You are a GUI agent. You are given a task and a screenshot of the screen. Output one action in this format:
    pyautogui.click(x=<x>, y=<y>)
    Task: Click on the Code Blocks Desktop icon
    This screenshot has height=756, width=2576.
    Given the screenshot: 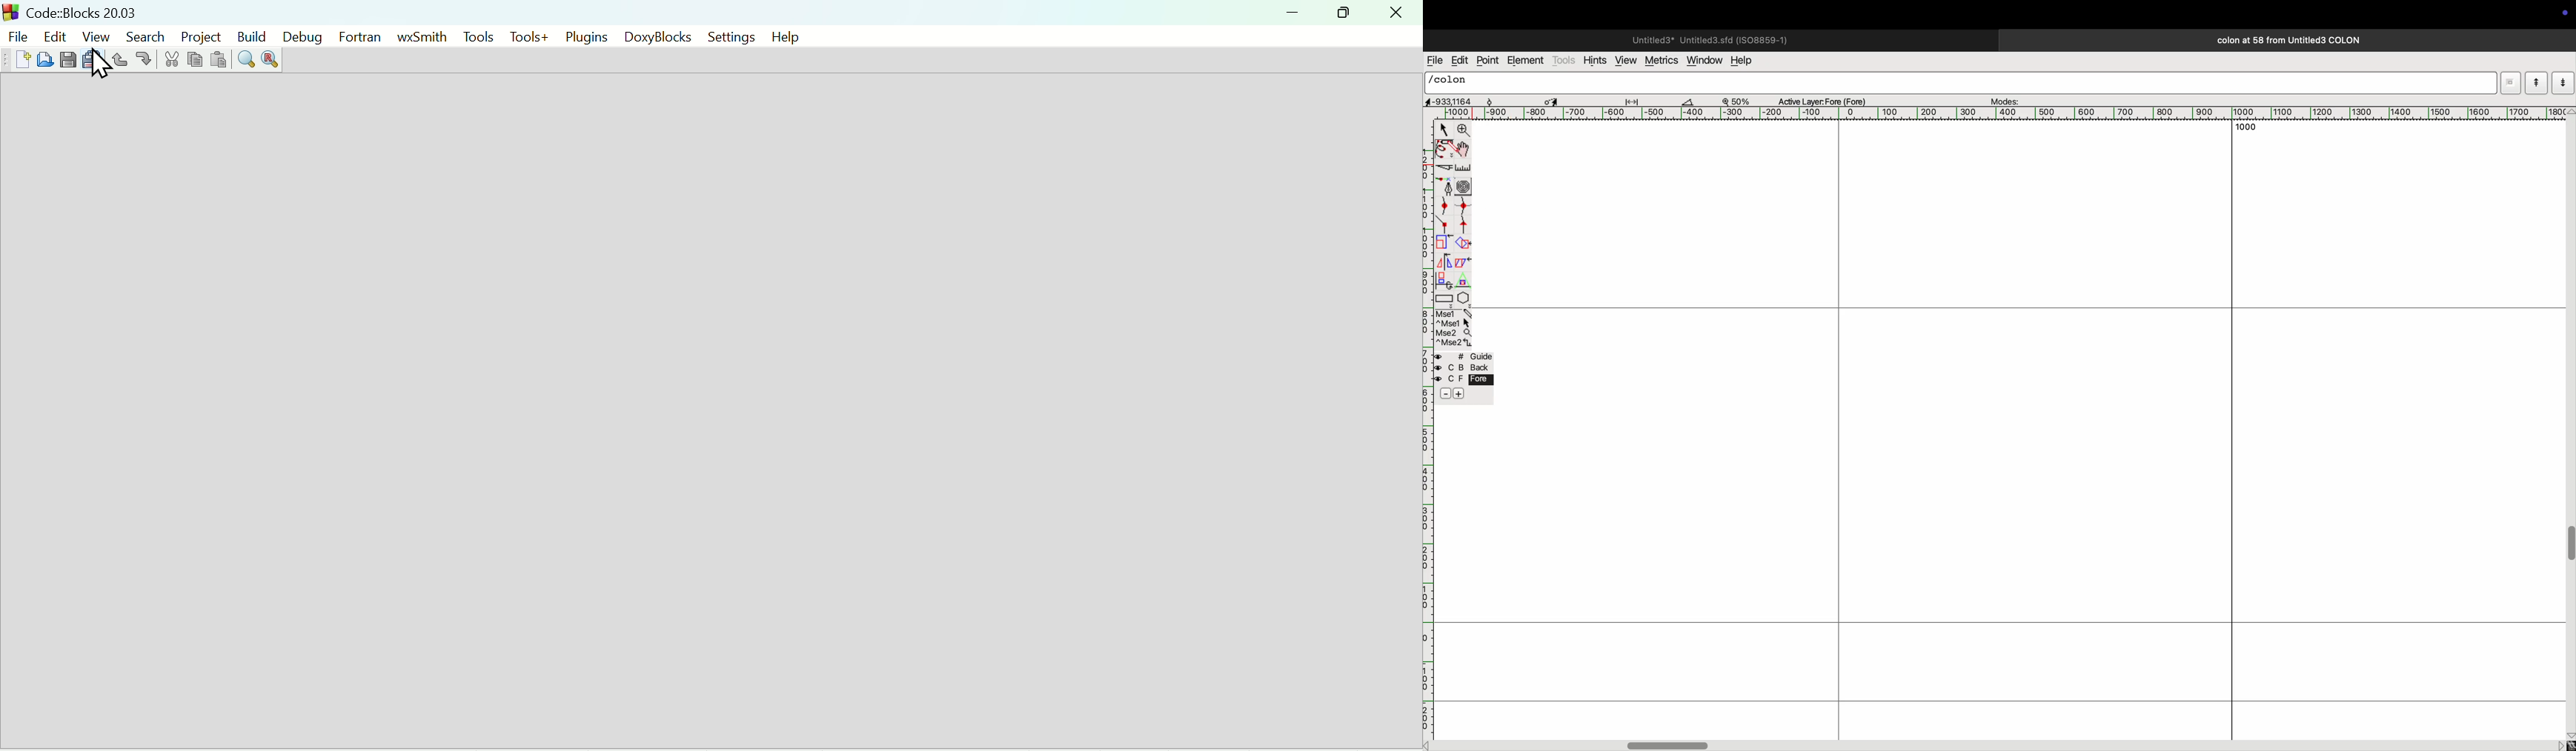 What is the action you would take?
    pyautogui.click(x=12, y=11)
    